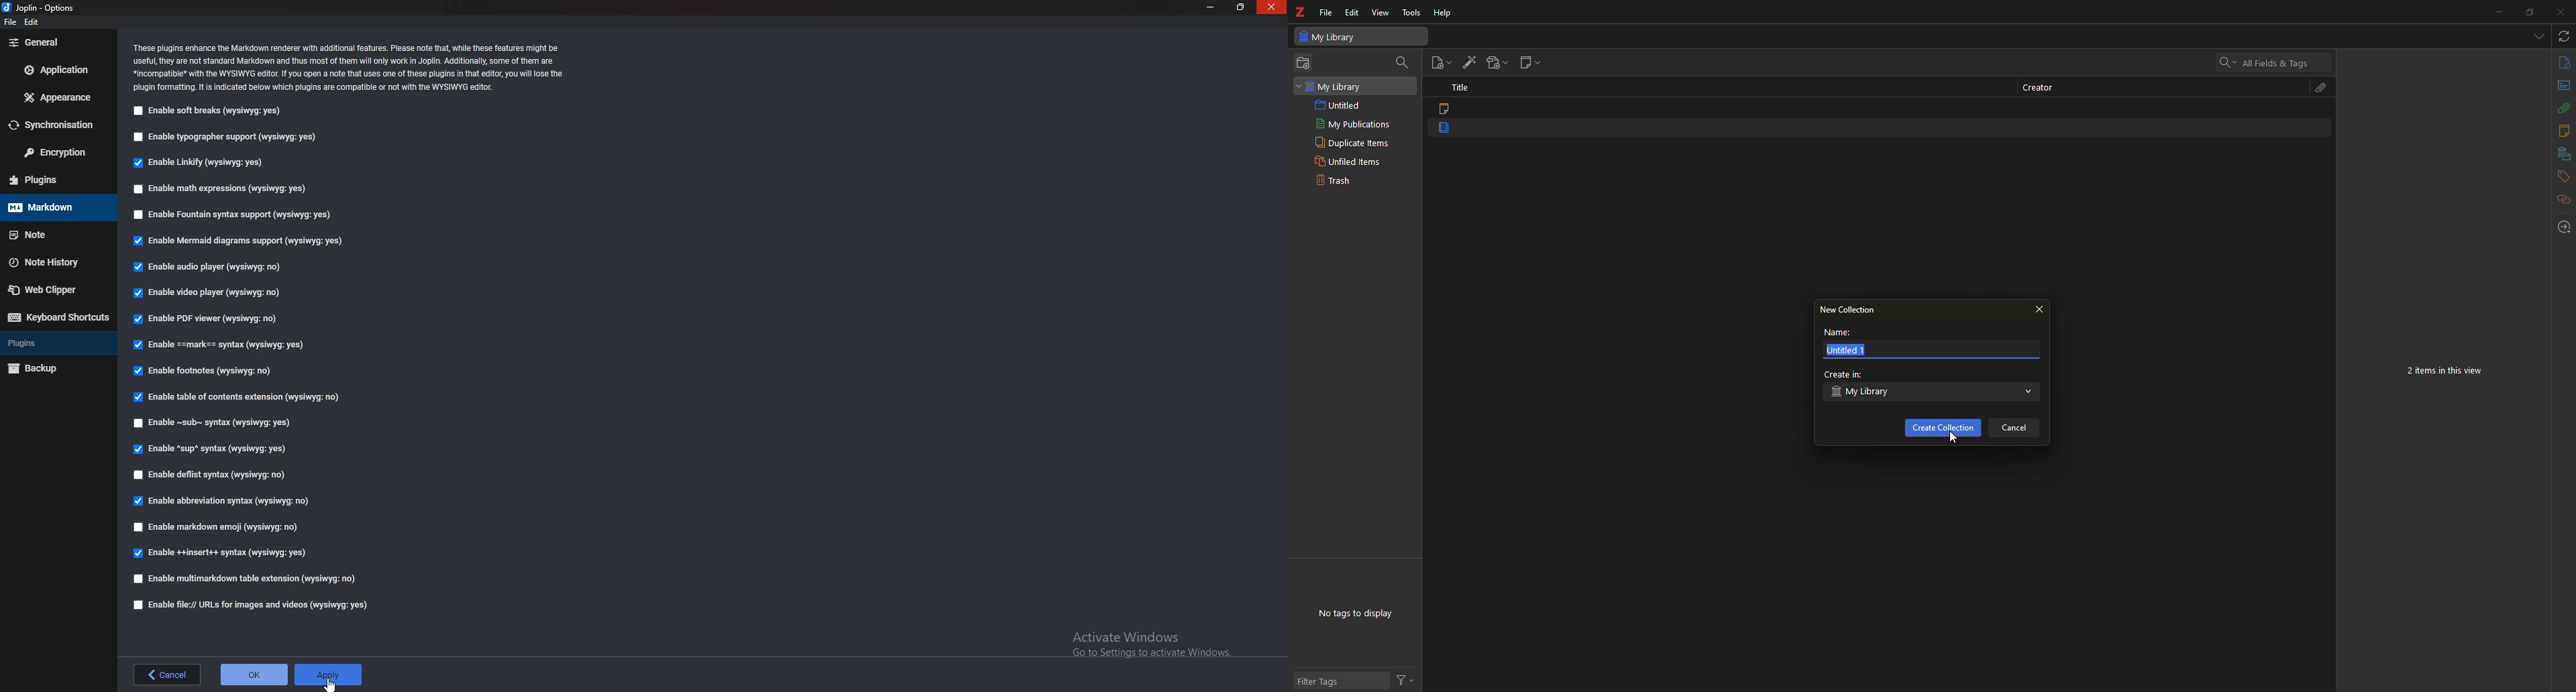 This screenshot has height=700, width=2576. I want to click on Enable math expressions, so click(223, 189).